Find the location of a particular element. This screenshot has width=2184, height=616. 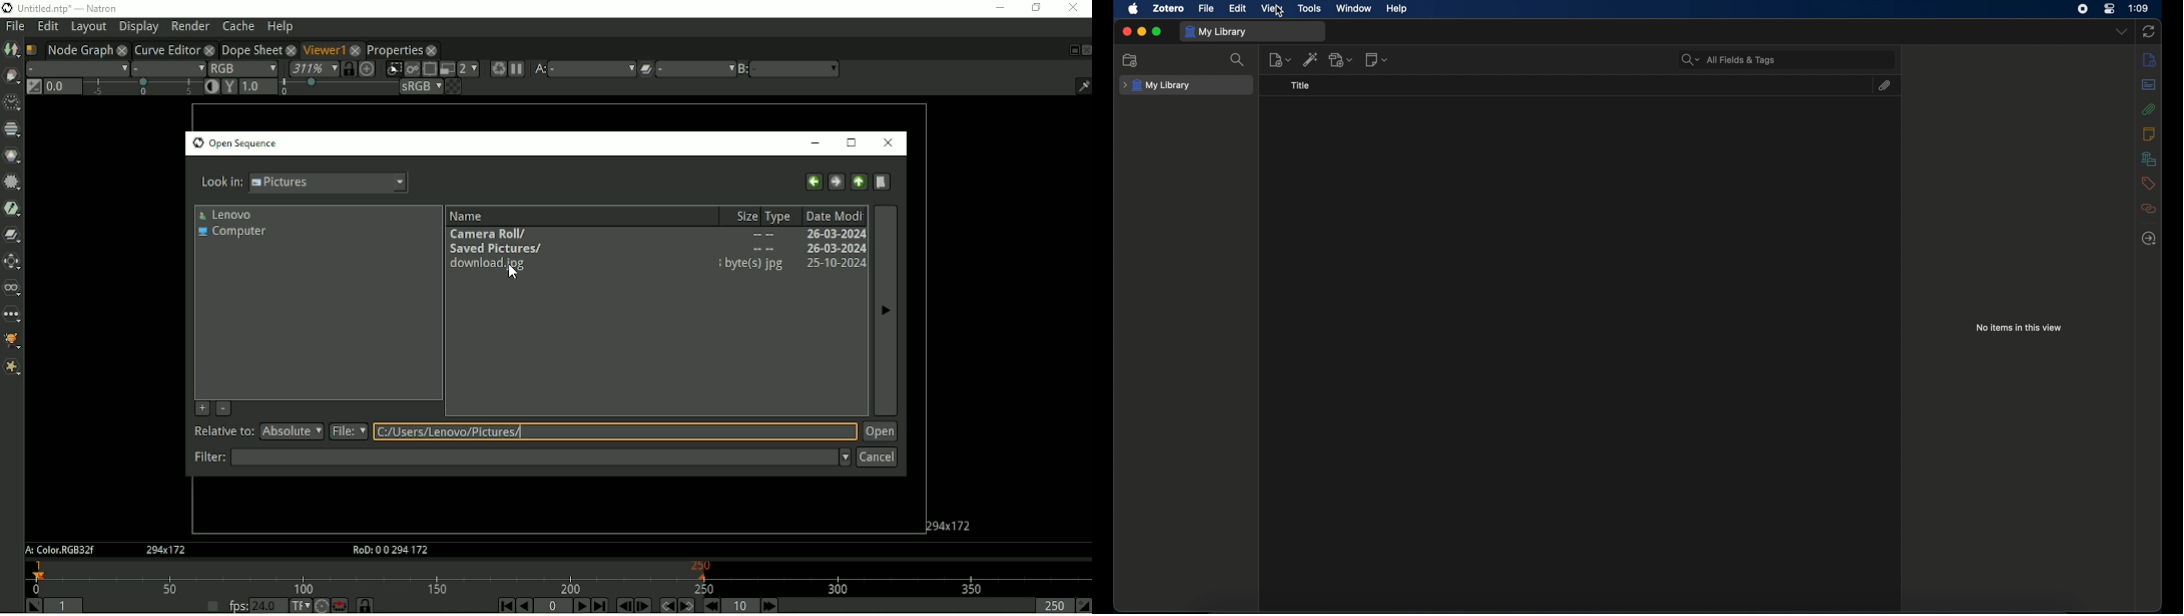

new item is located at coordinates (1280, 60).